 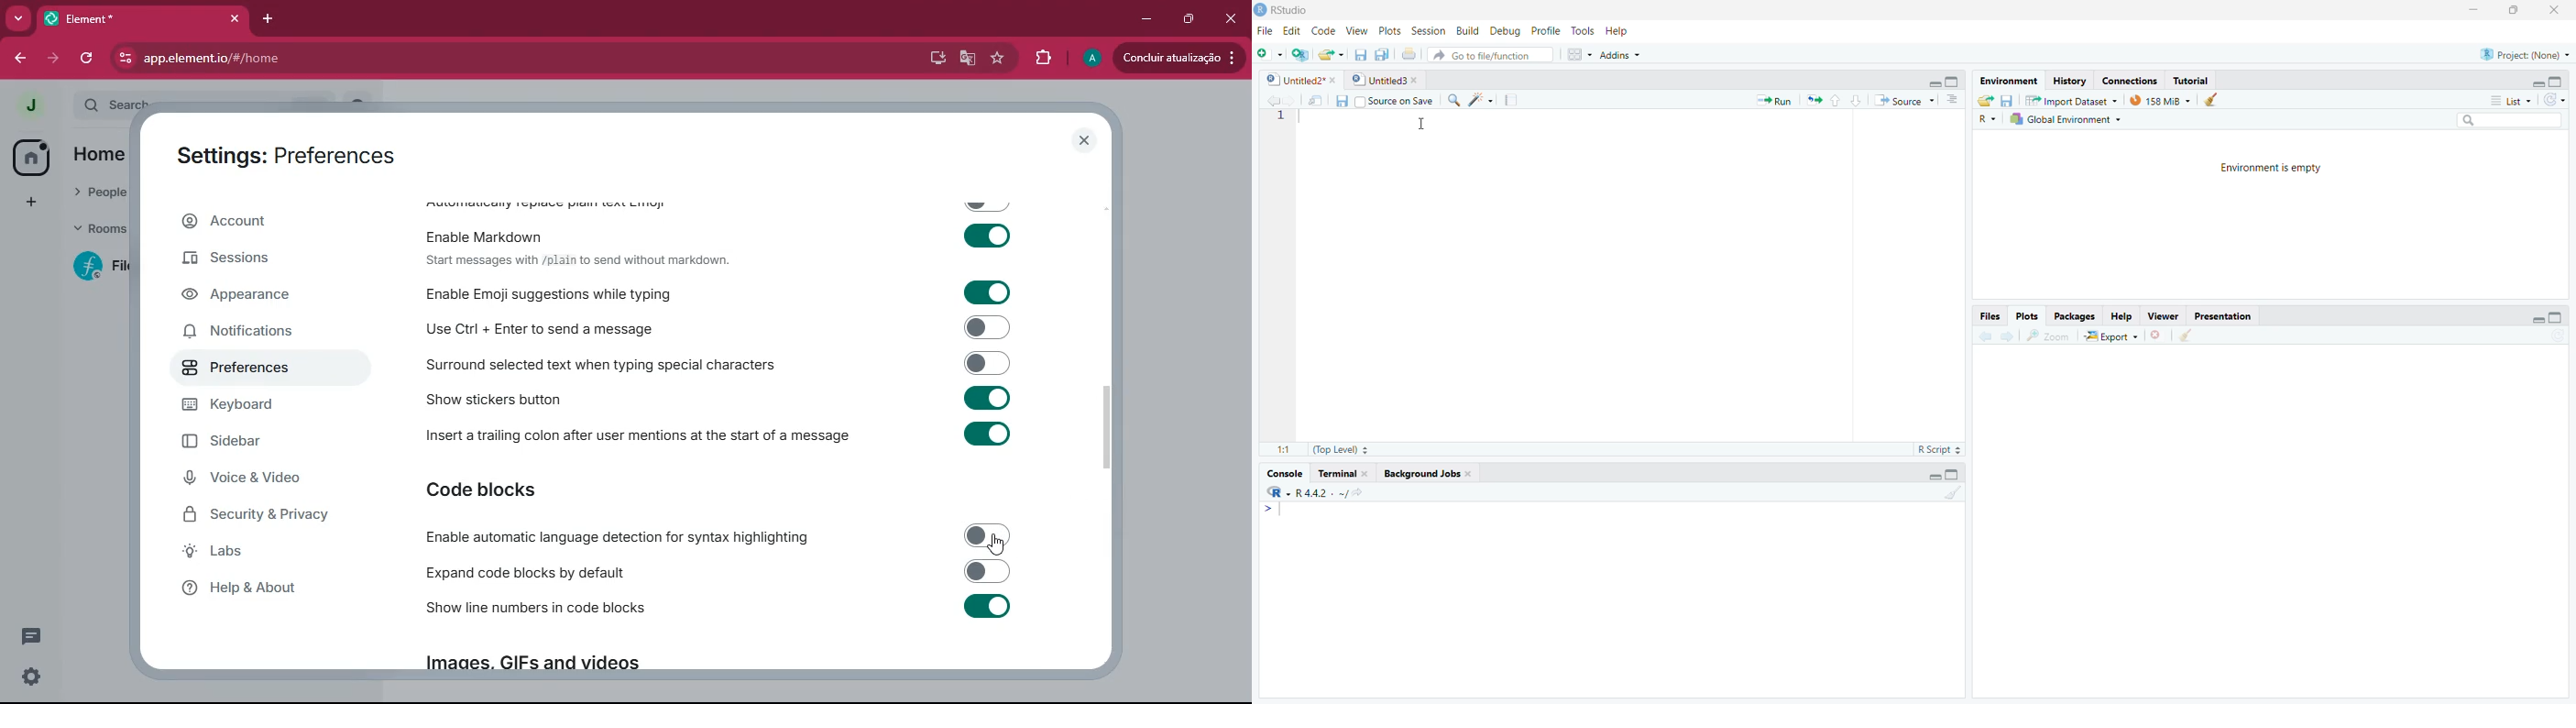 I want to click on Profile, so click(x=1544, y=30).